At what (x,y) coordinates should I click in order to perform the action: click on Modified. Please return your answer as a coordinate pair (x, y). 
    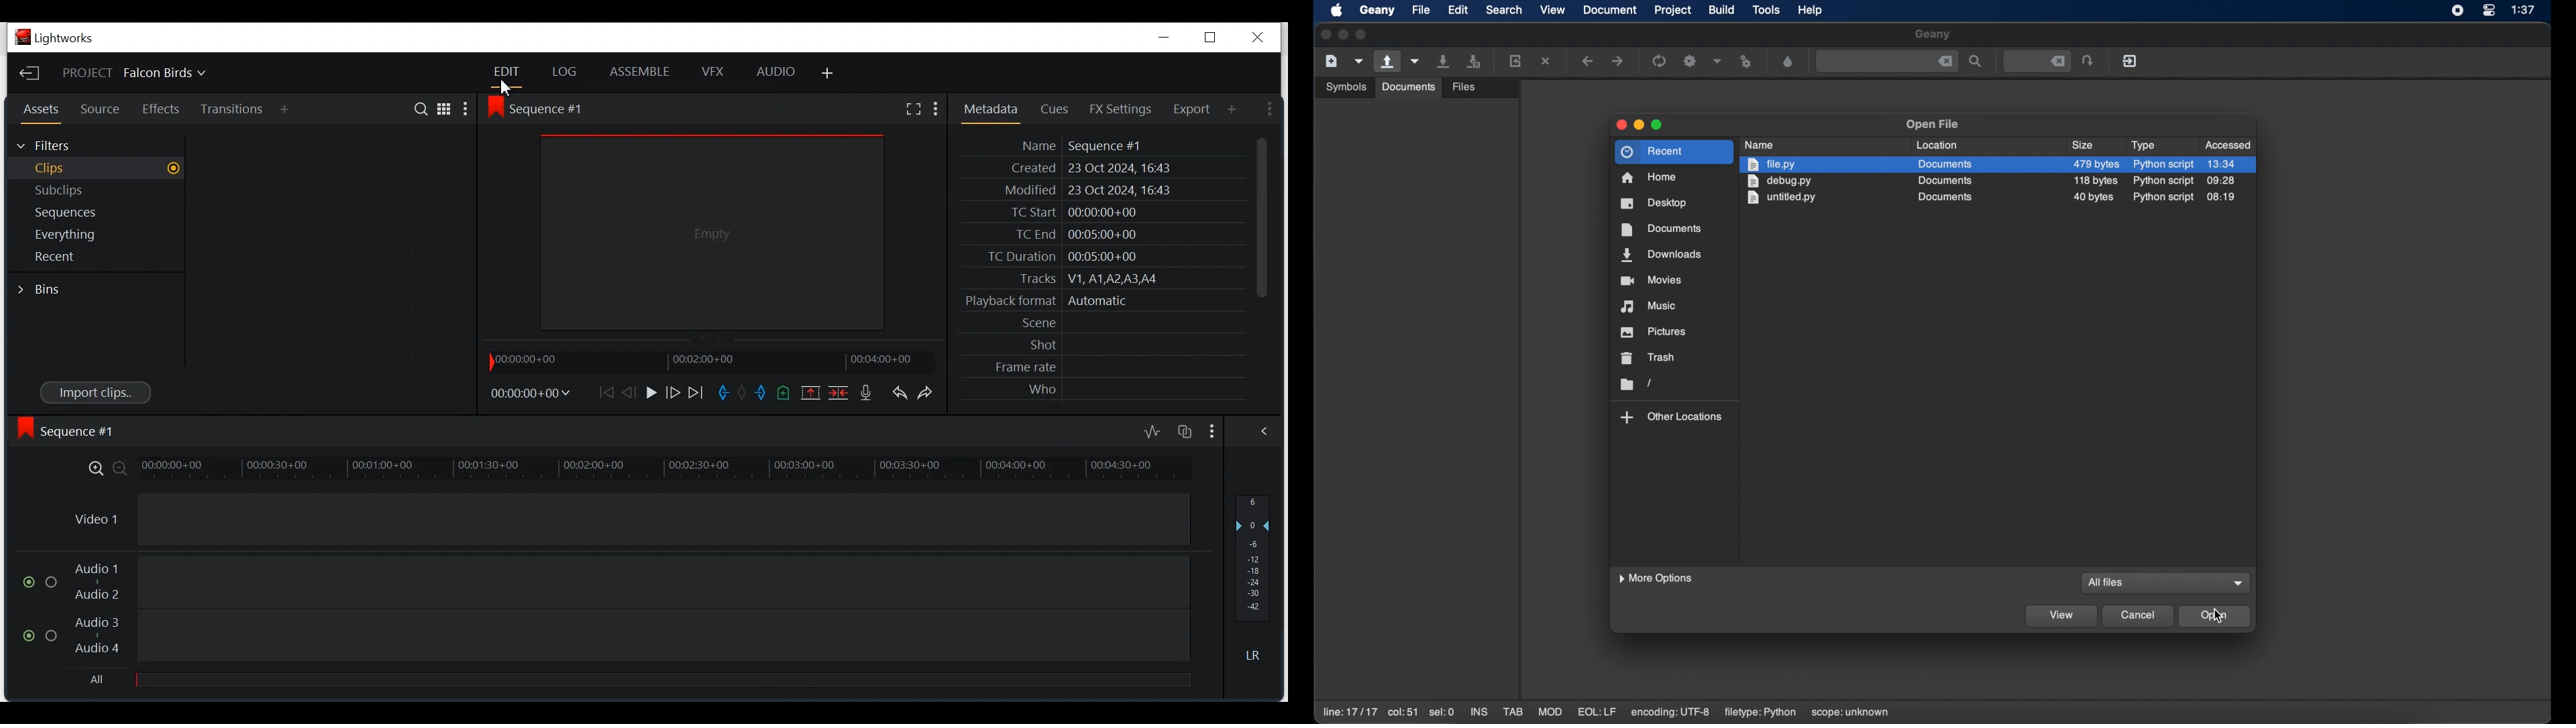
    Looking at the image, I should click on (1090, 192).